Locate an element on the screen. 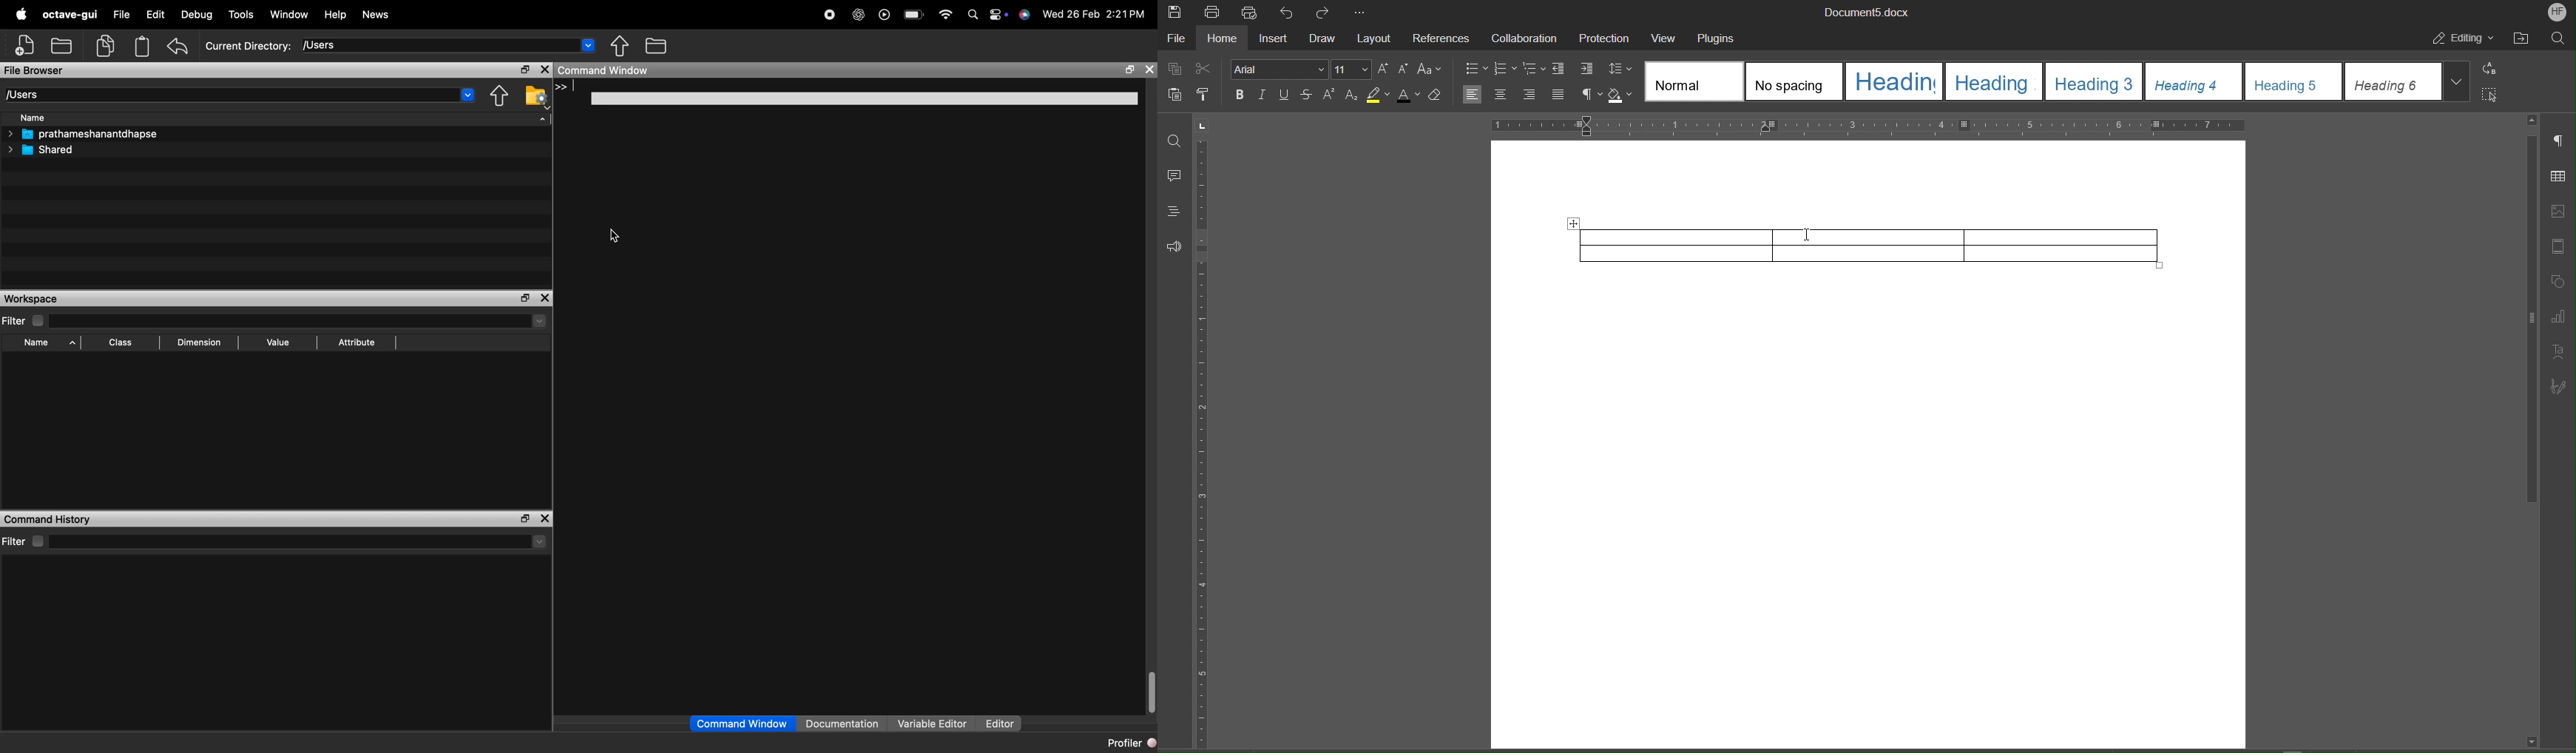 The image size is (2576, 756). close is located at coordinates (545, 518).